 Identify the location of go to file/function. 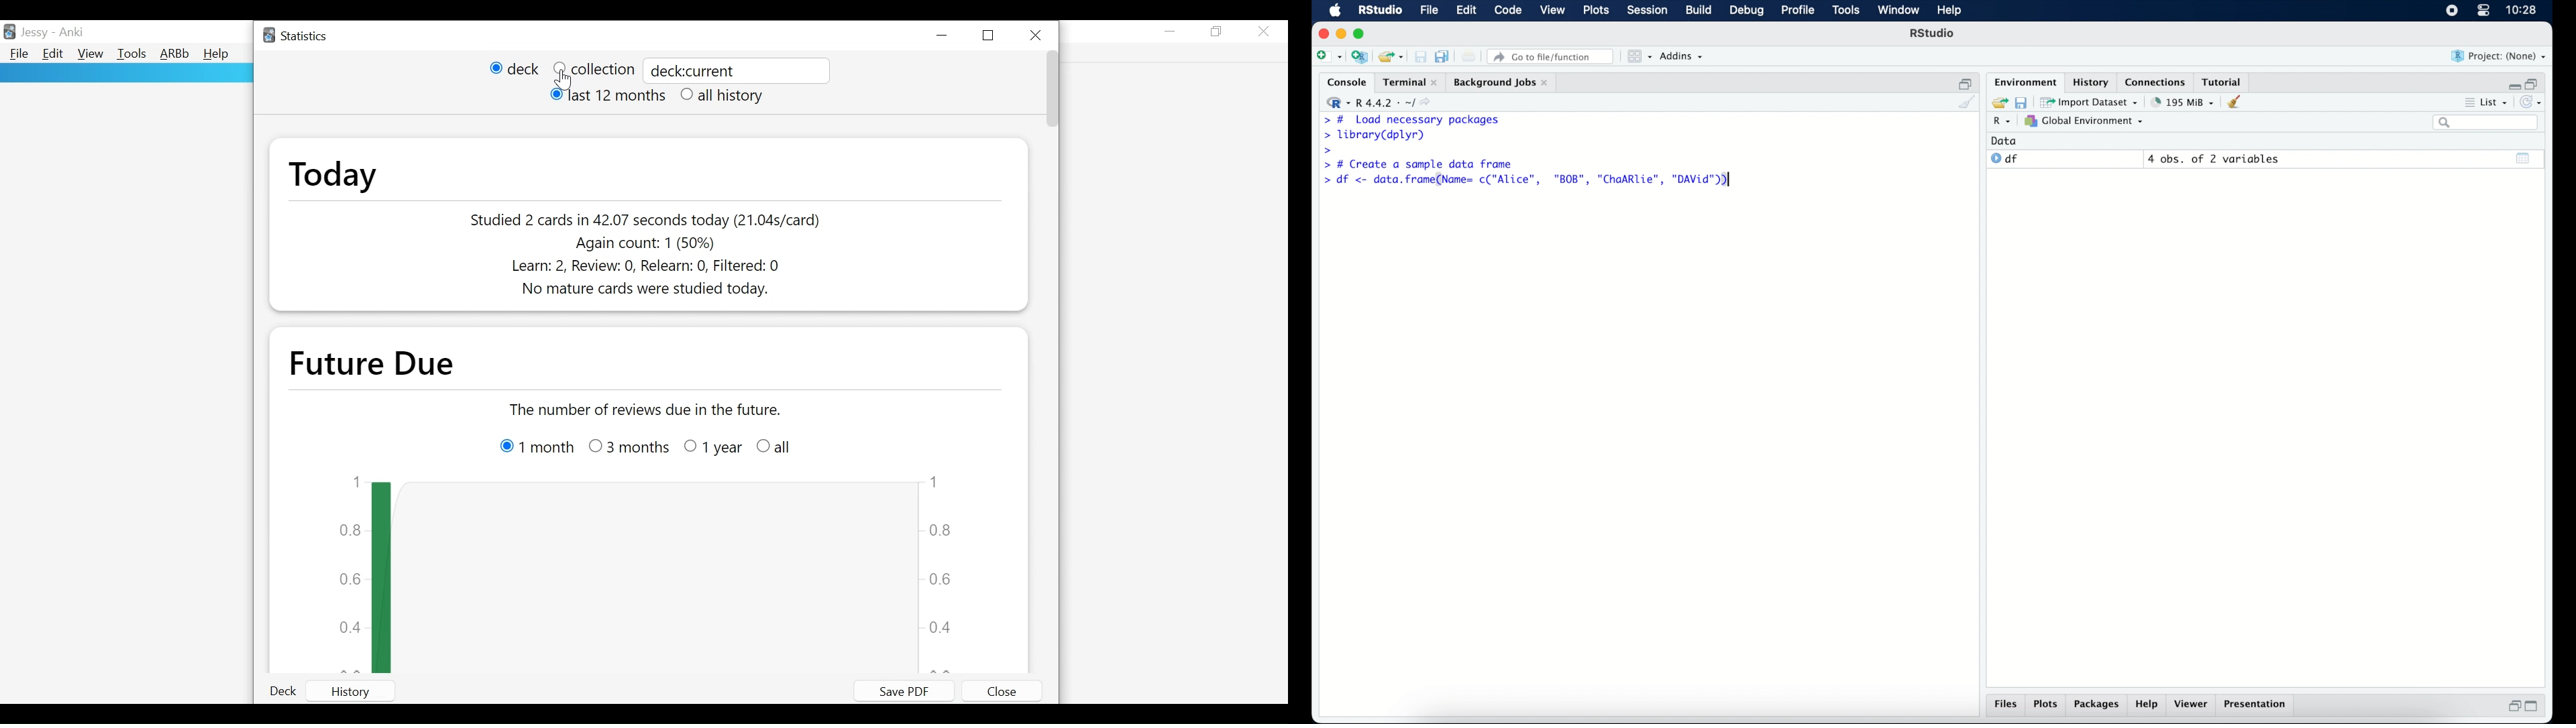
(1551, 56).